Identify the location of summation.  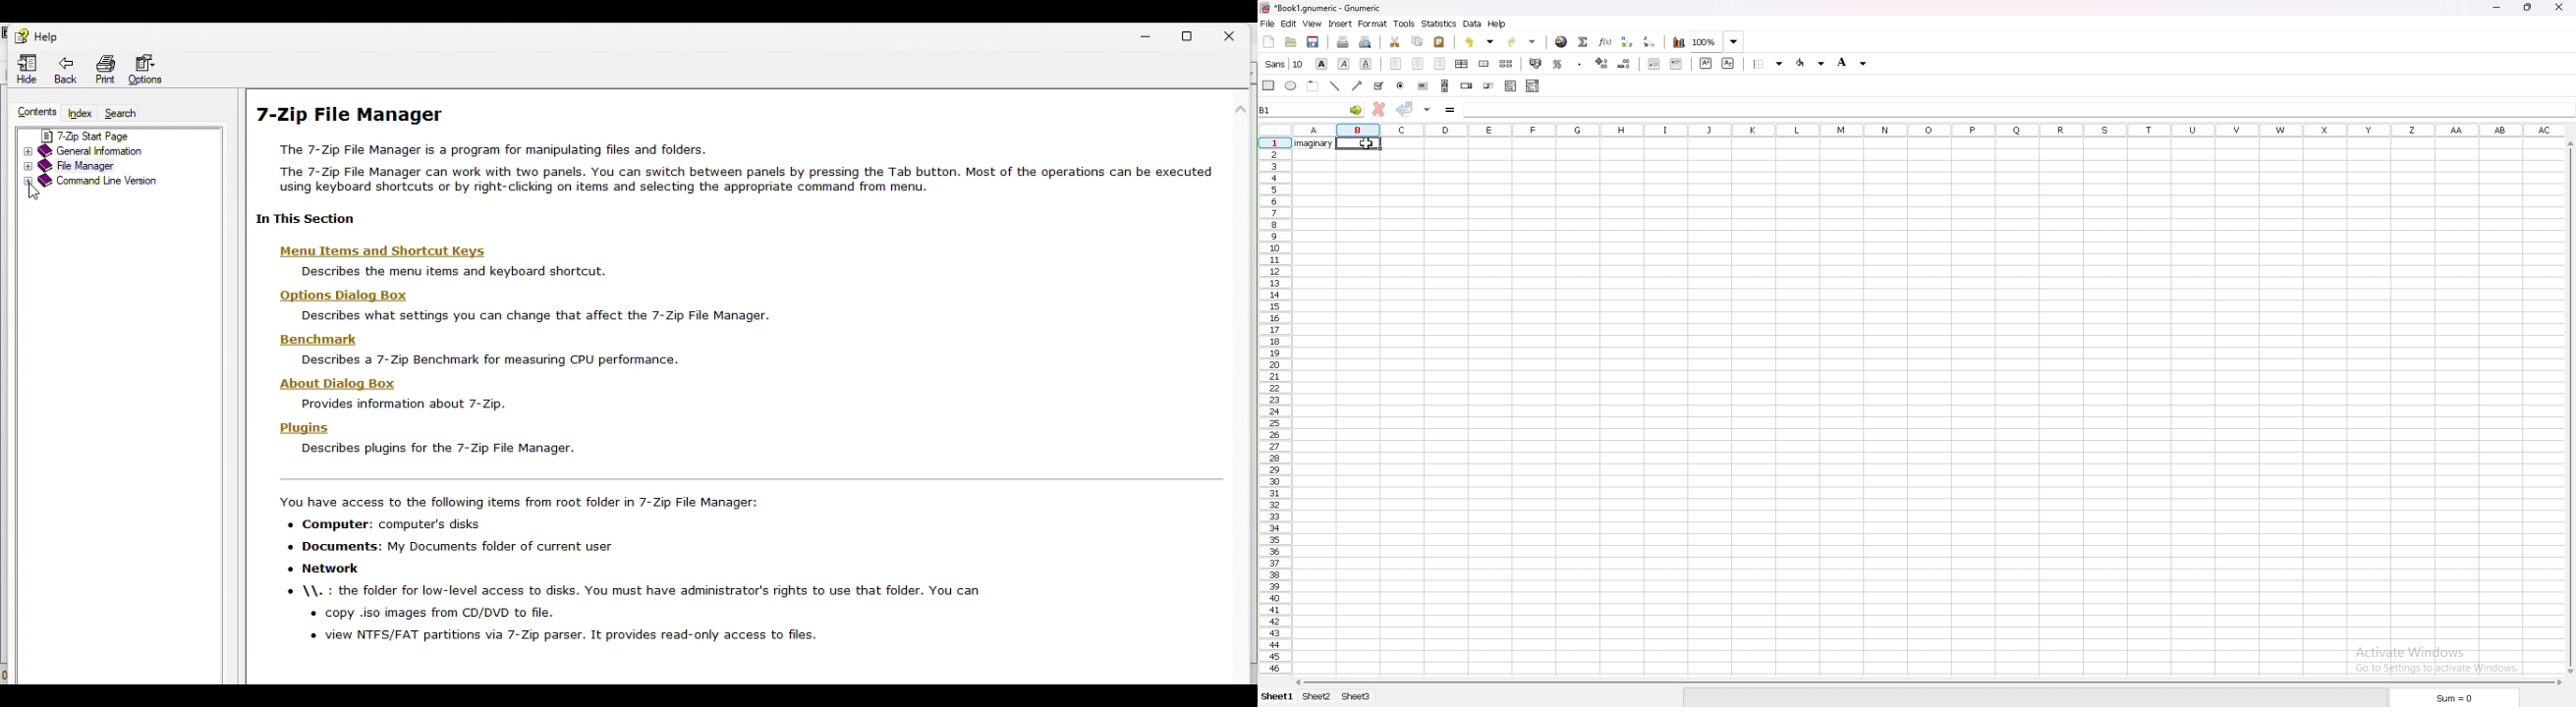
(1582, 42).